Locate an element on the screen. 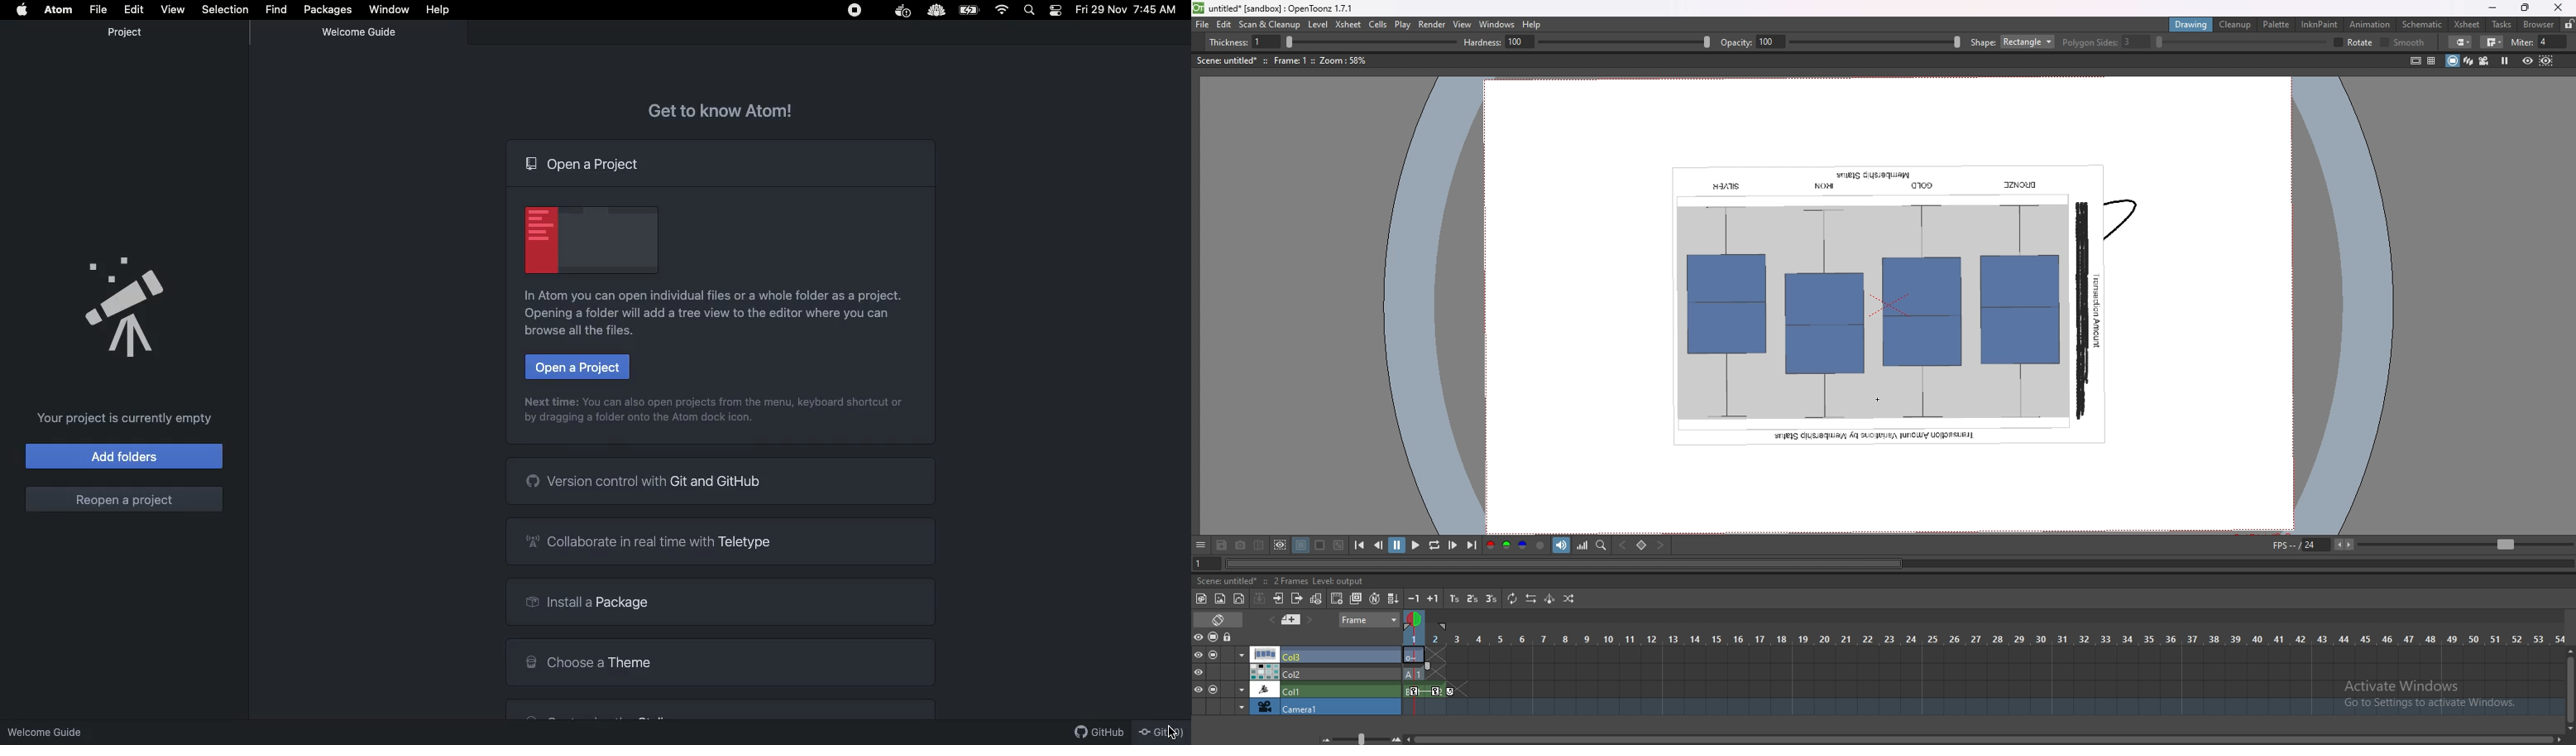 This screenshot has height=756, width=2576. resize is located at coordinates (2525, 9).